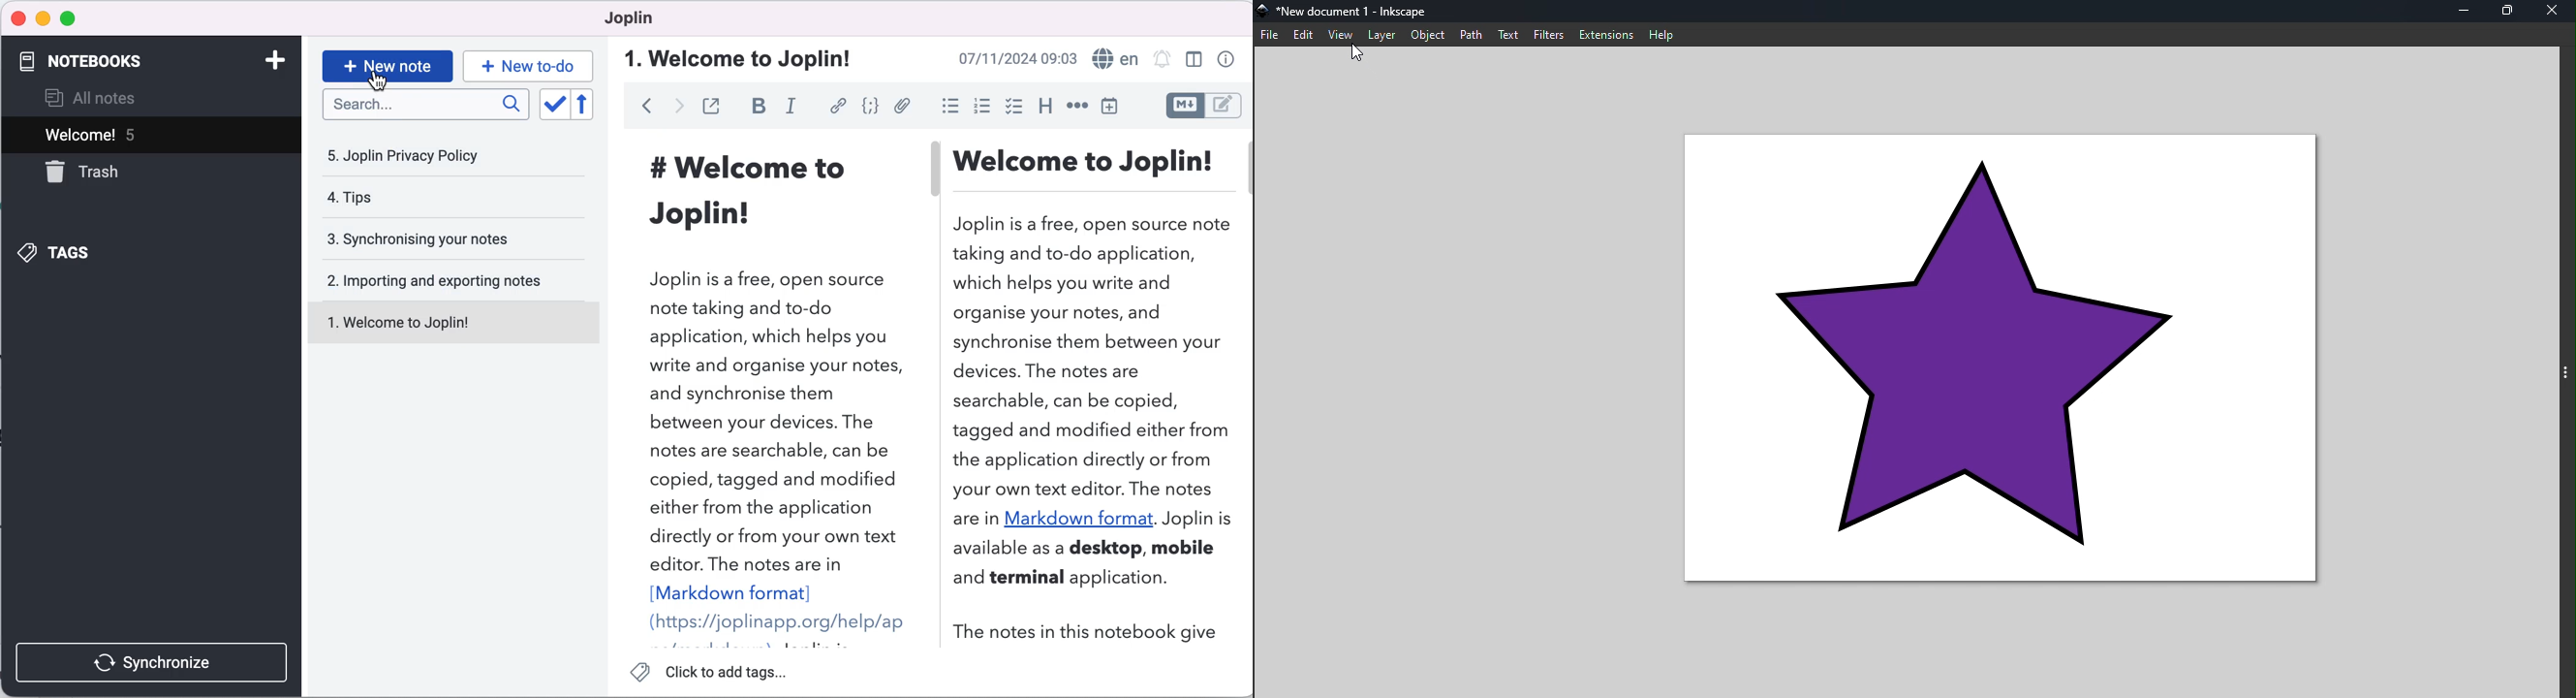 The height and width of the screenshot is (700, 2576). What do you see at coordinates (839, 105) in the screenshot?
I see `hyperlink` at bounding box center [839, 105].